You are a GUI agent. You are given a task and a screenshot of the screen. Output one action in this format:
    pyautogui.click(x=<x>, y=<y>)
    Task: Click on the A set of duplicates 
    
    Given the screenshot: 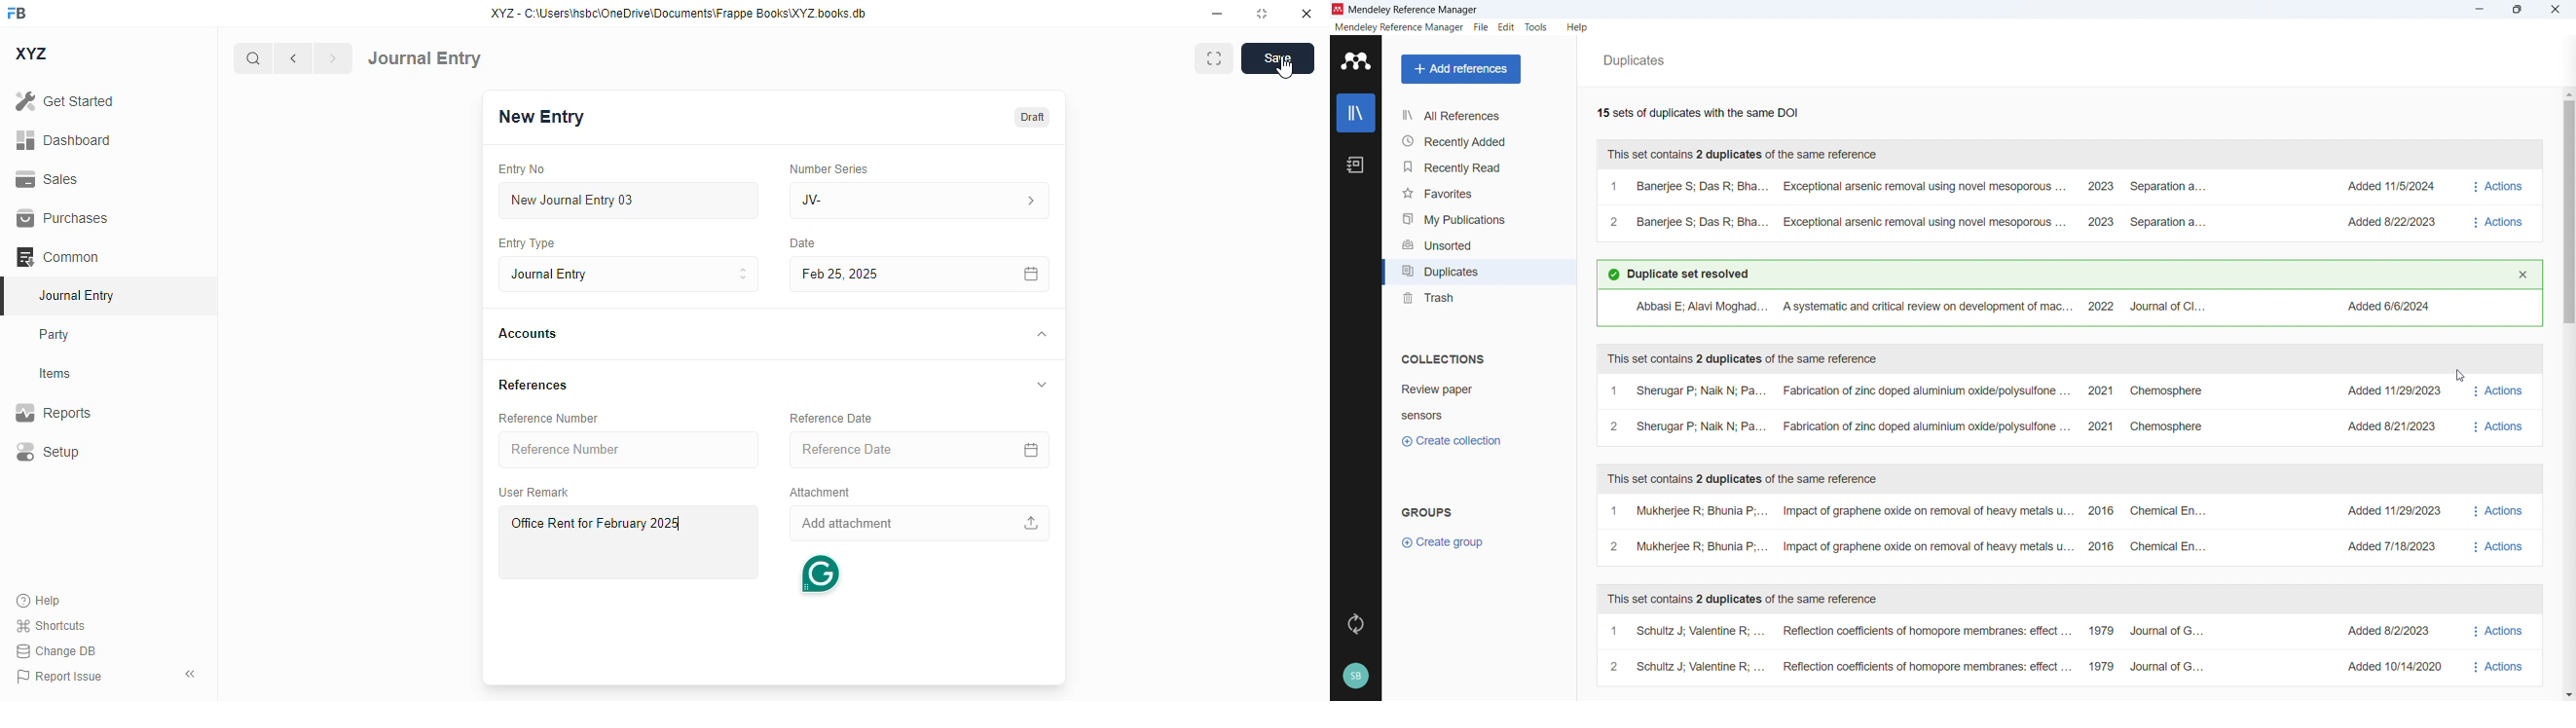 What is the action you would take?
    pyautogui.click(x=2025, y=410)
    